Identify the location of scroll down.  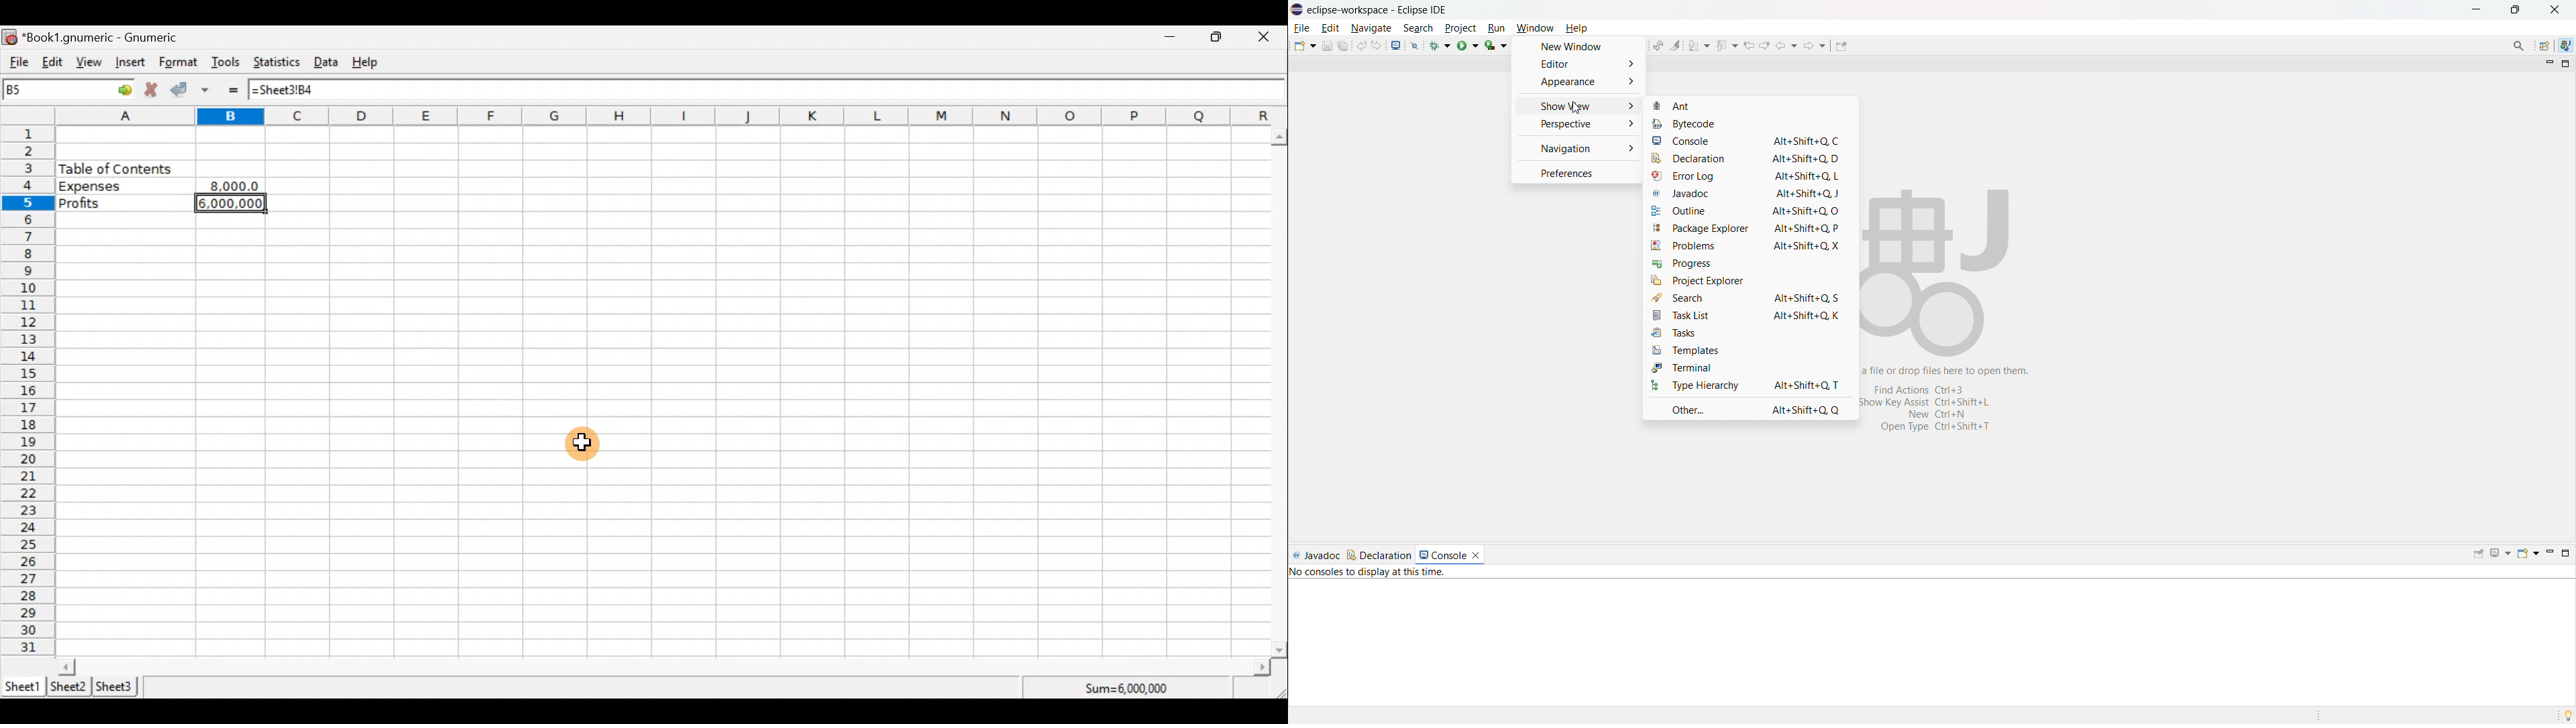
(1280, 650).